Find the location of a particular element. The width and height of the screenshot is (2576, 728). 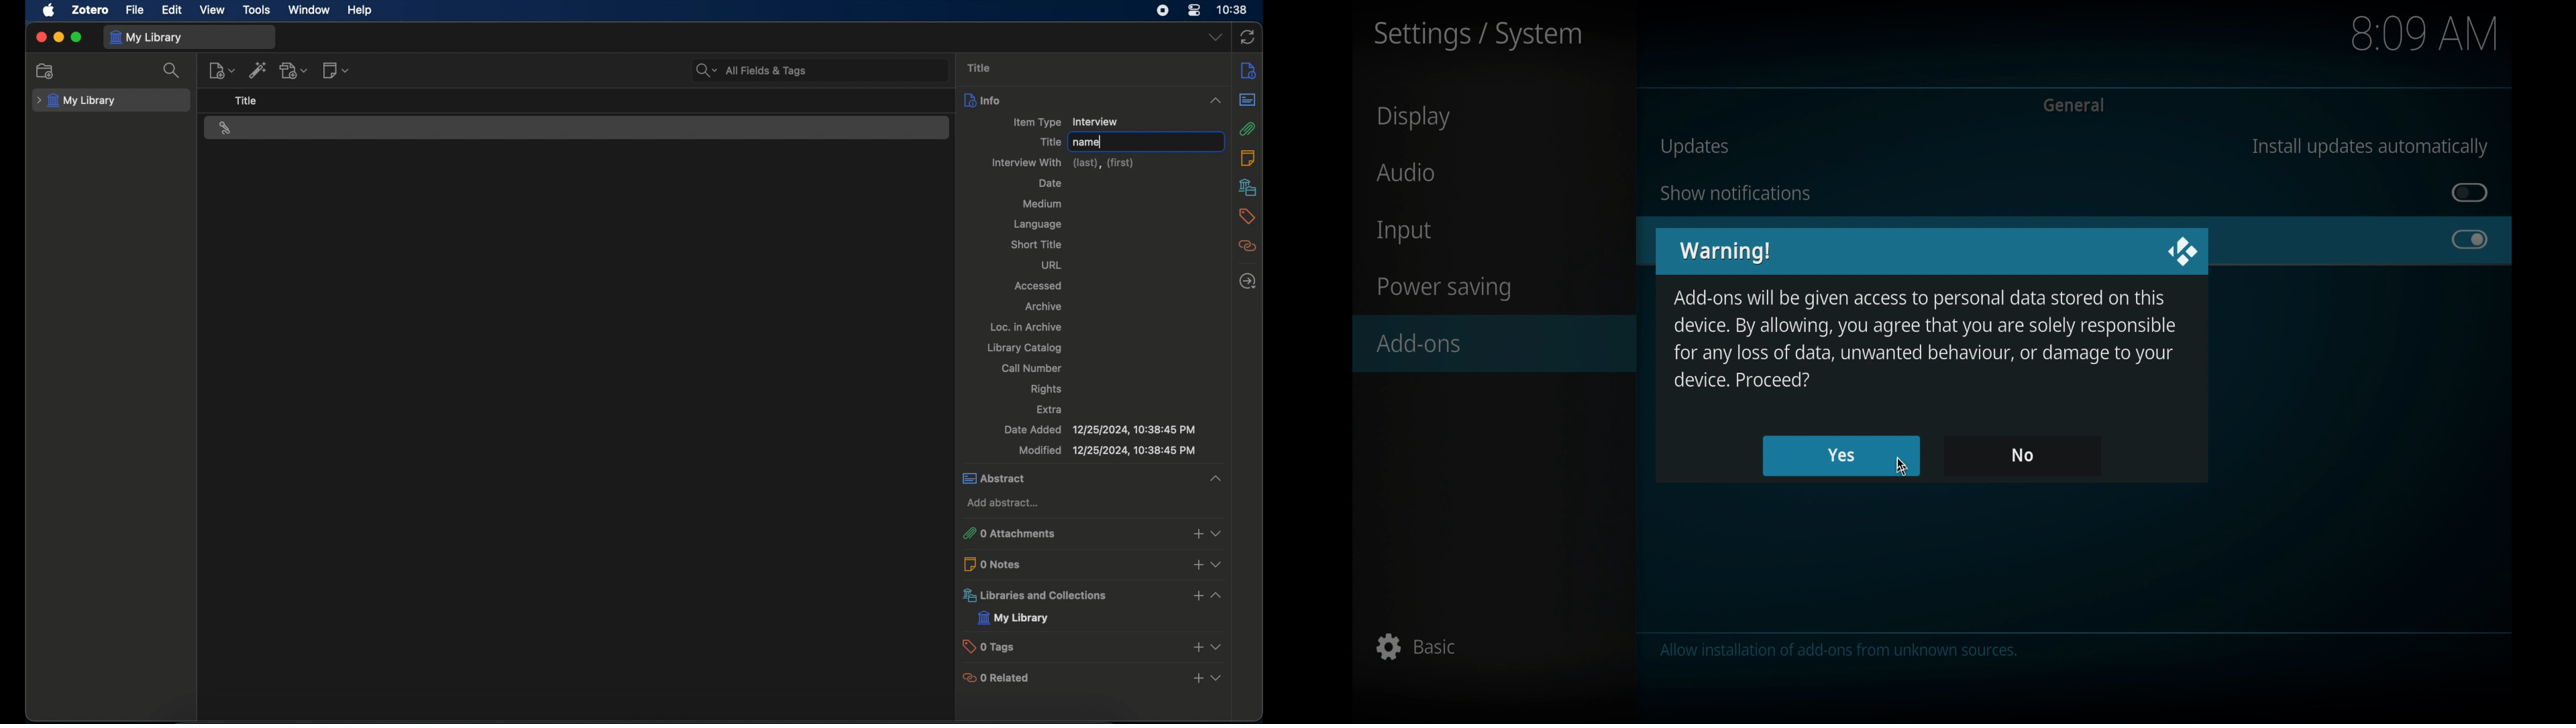

dropdown is located at coordinates (1216, 37).